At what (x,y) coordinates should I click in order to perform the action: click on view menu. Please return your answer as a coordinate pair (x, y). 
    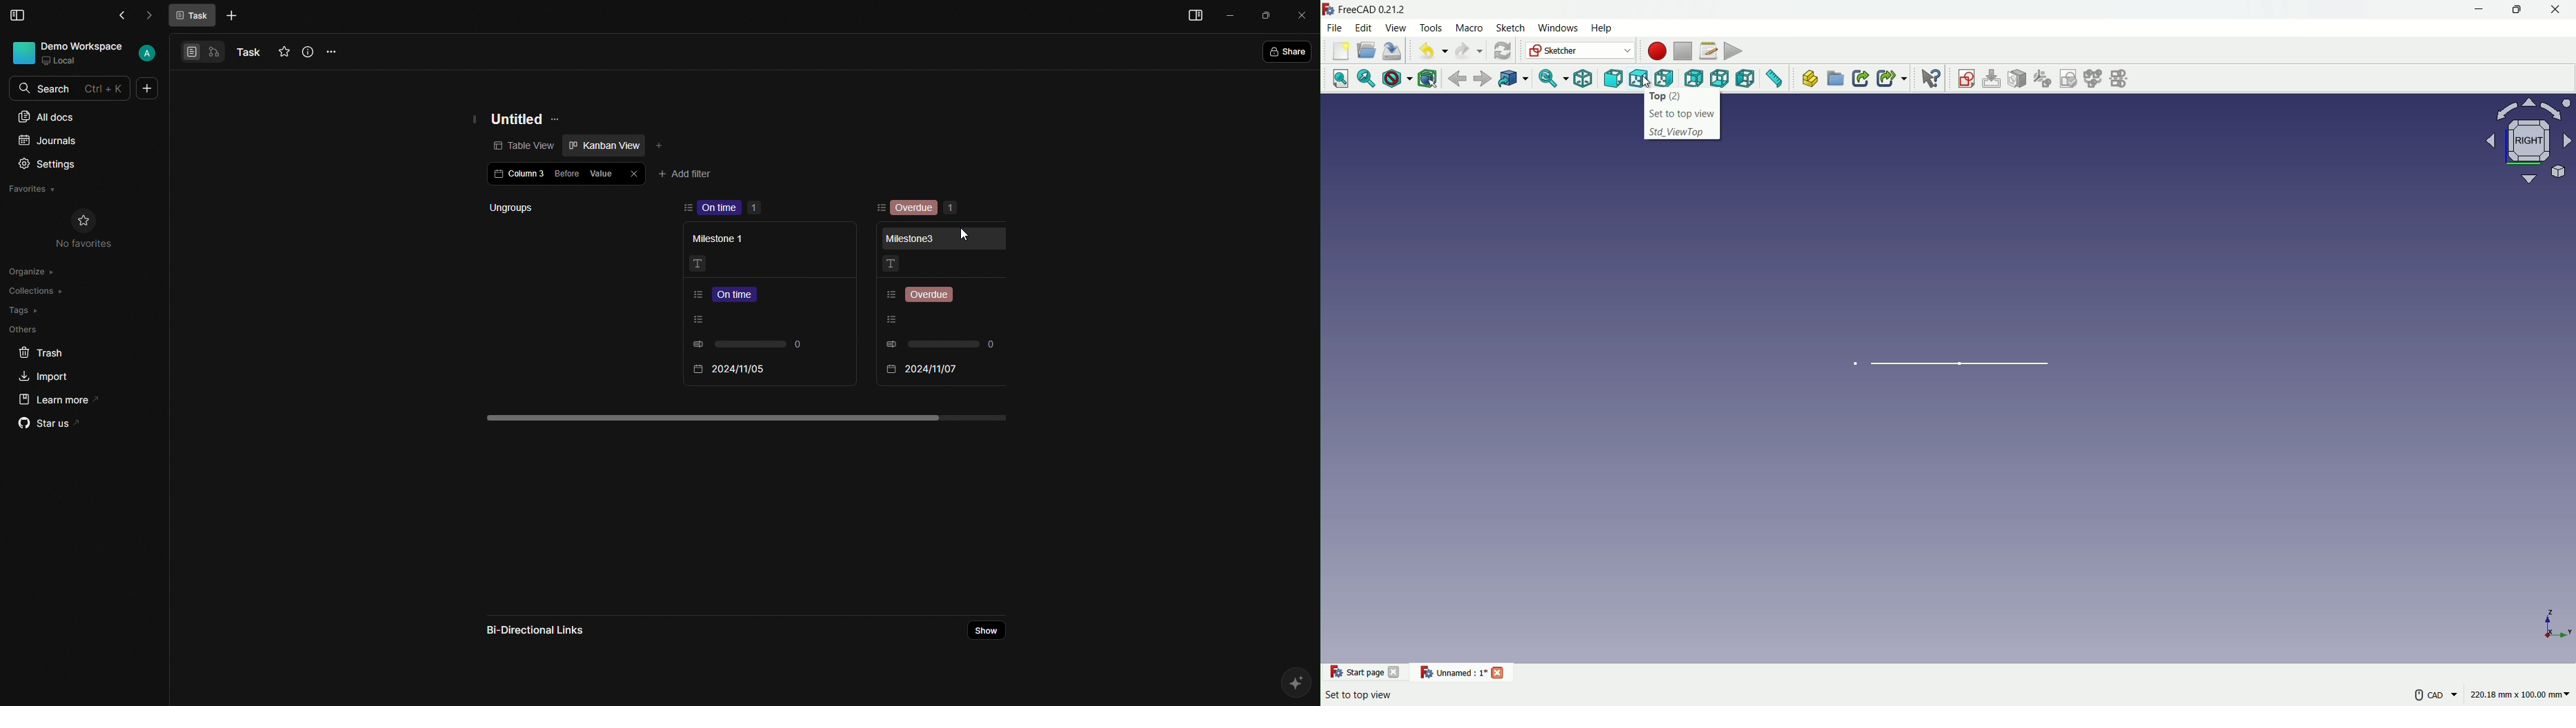
    Looking at the image, I should click on (1398, 28).